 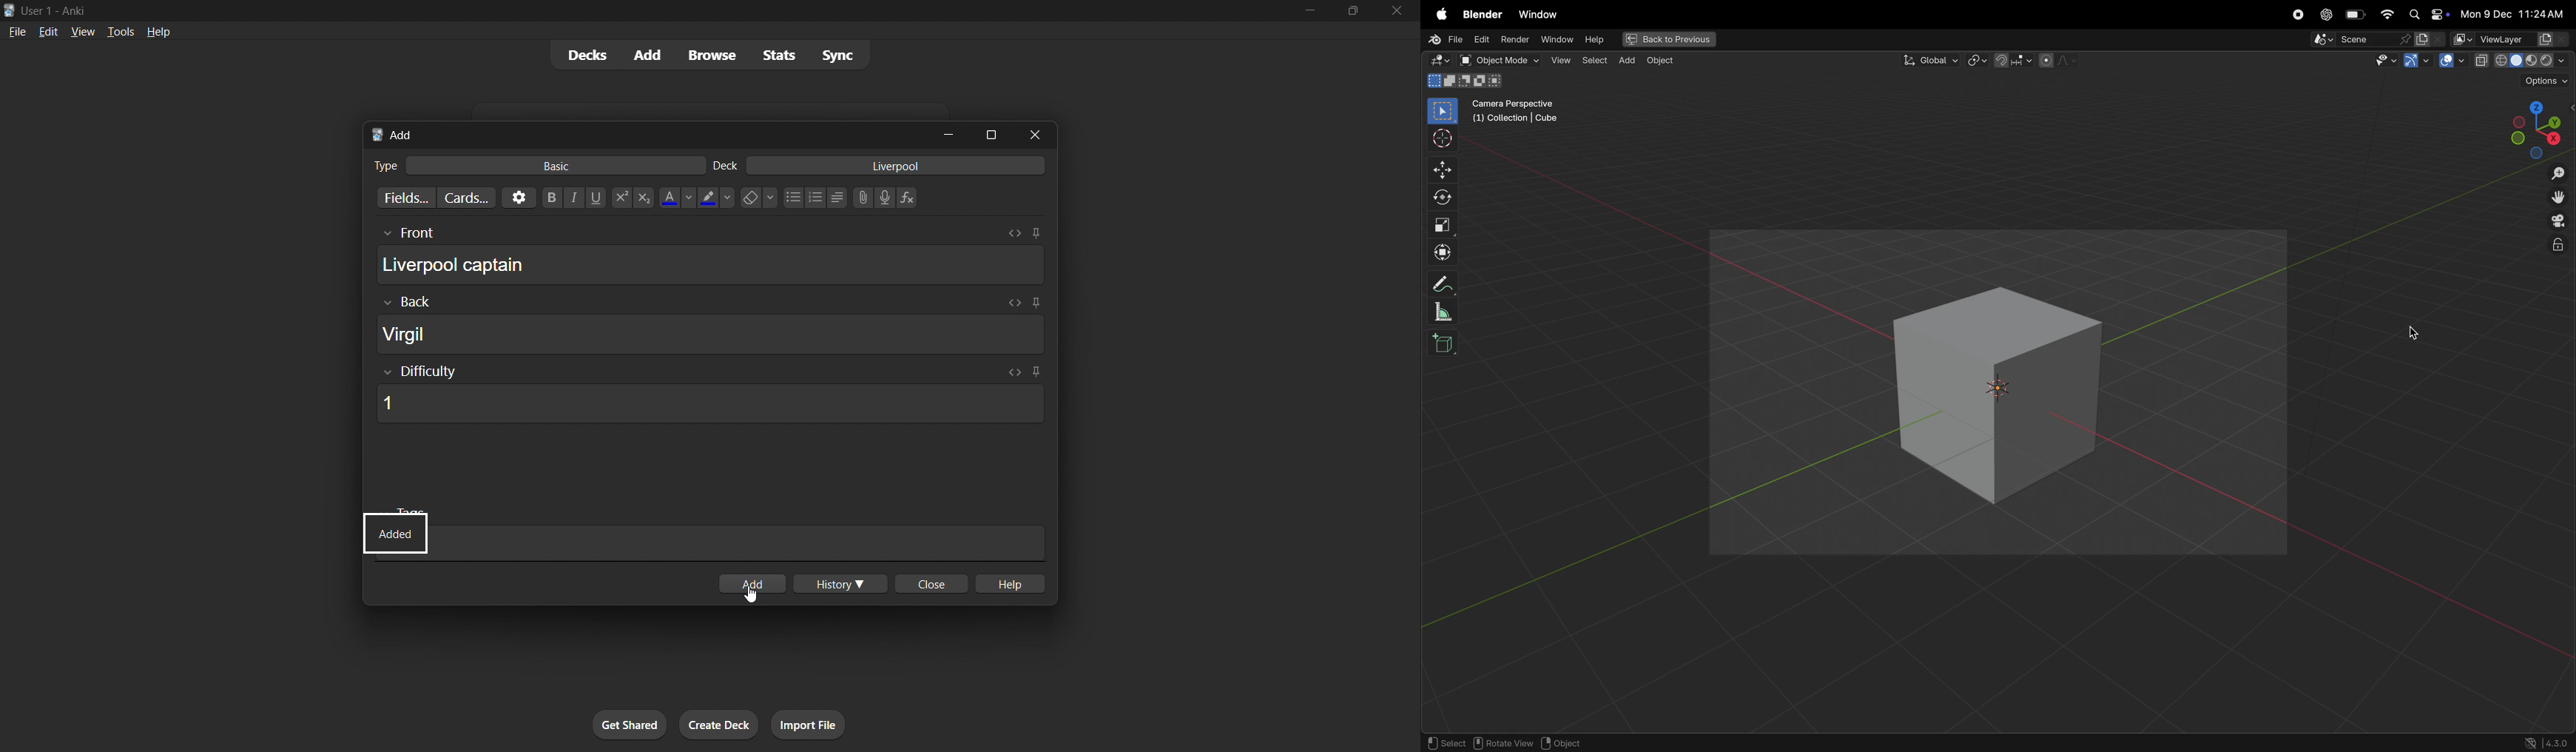 What do you see at coordinates (649, 56) in the screenshot?
I see `add` at bounding box center [649, 56].